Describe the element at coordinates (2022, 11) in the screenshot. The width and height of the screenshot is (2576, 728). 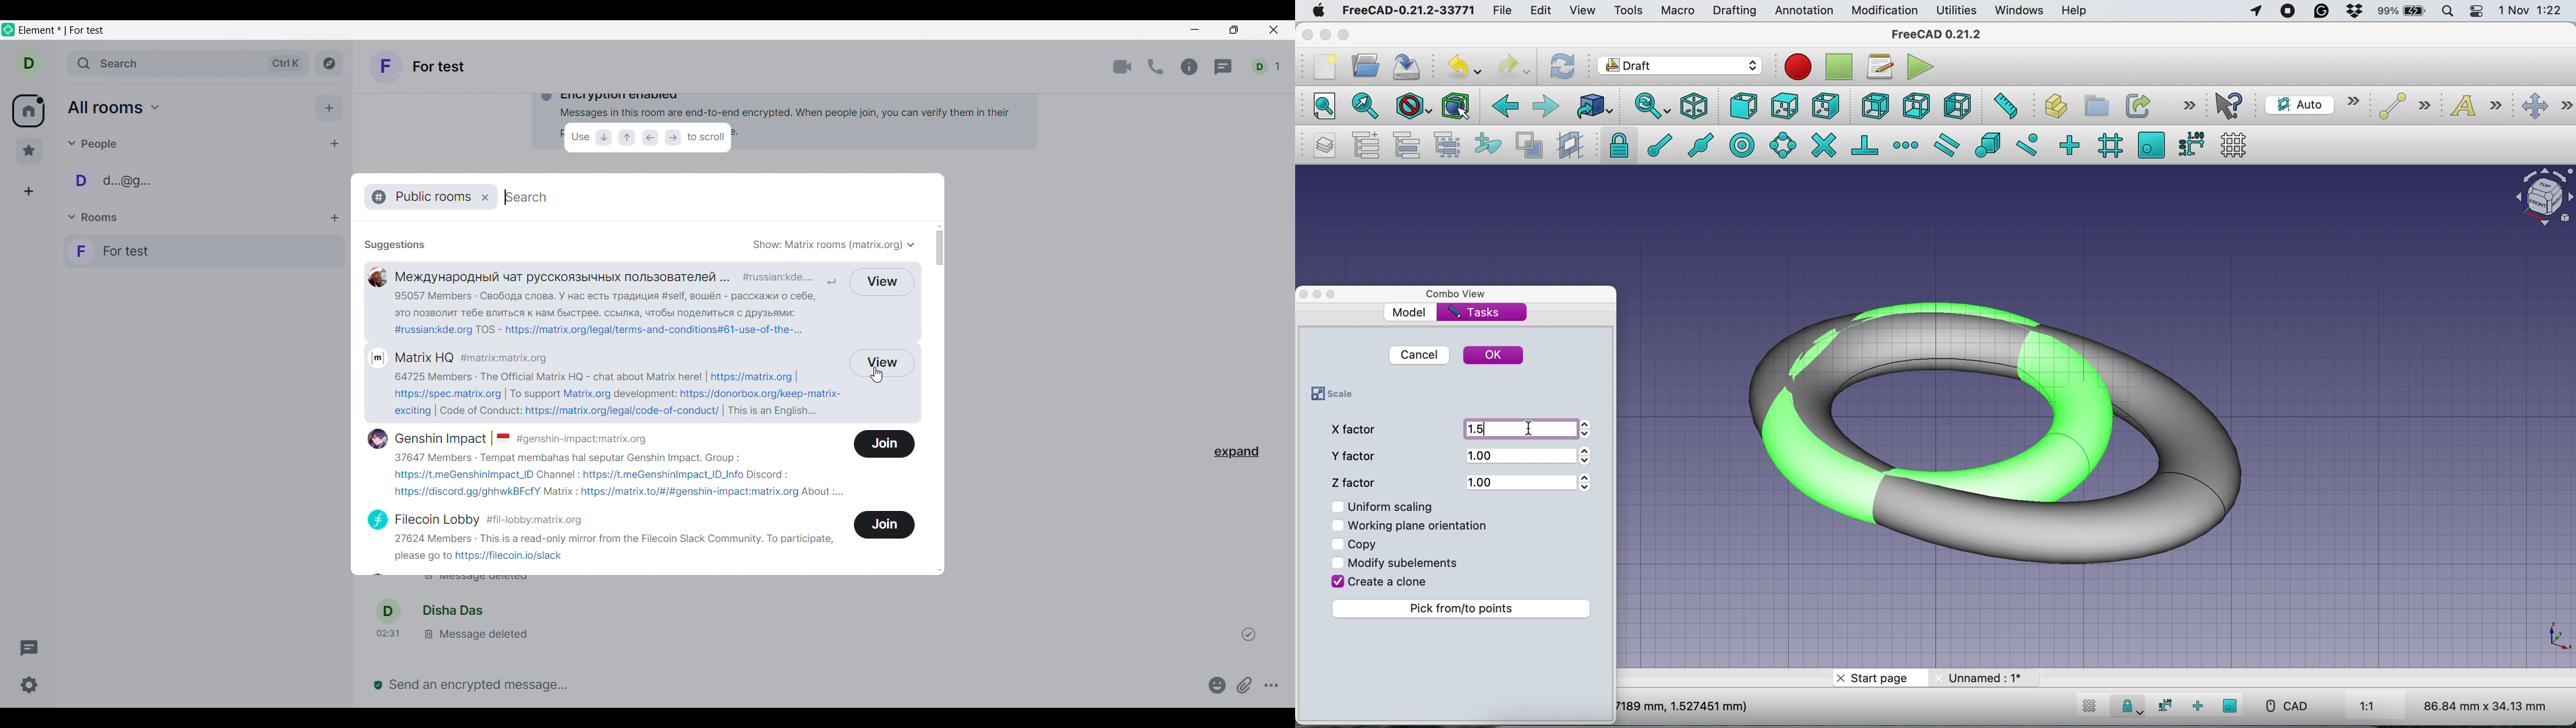
I see `windows` at that location.